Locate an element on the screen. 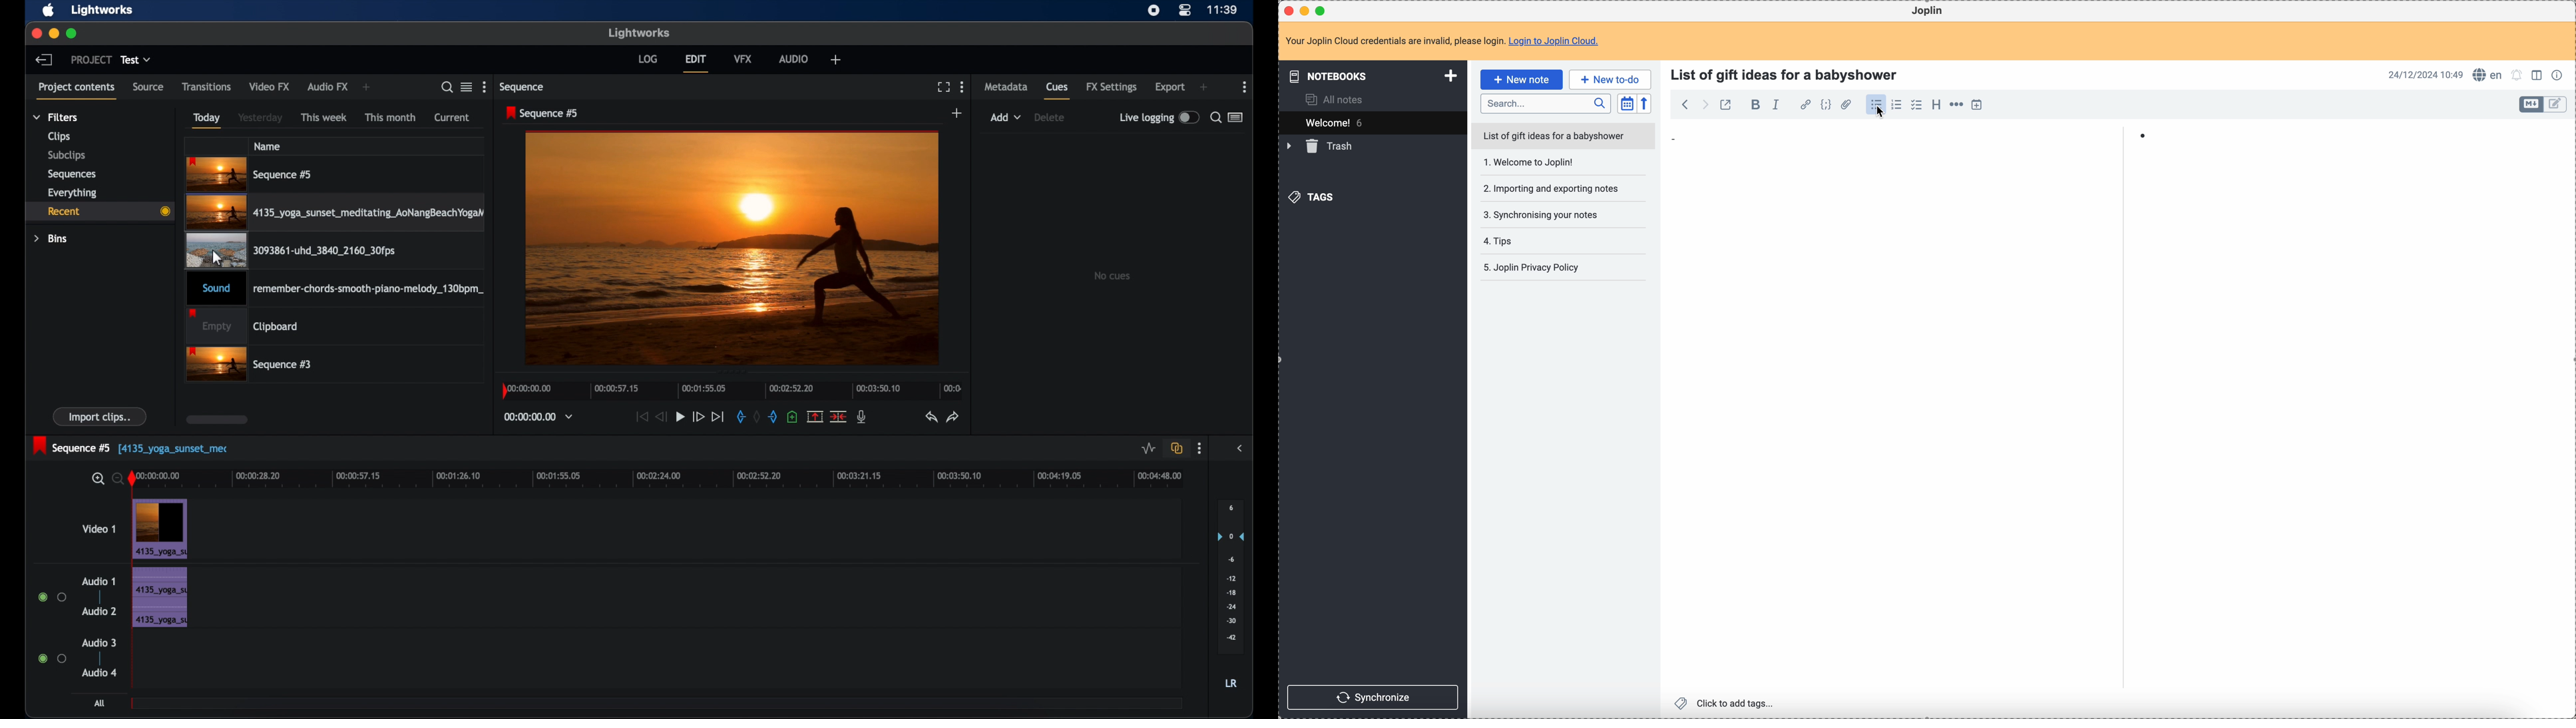 The image size is (2576, 728). joplin privacy policy is located at coordinates (1535, 269).